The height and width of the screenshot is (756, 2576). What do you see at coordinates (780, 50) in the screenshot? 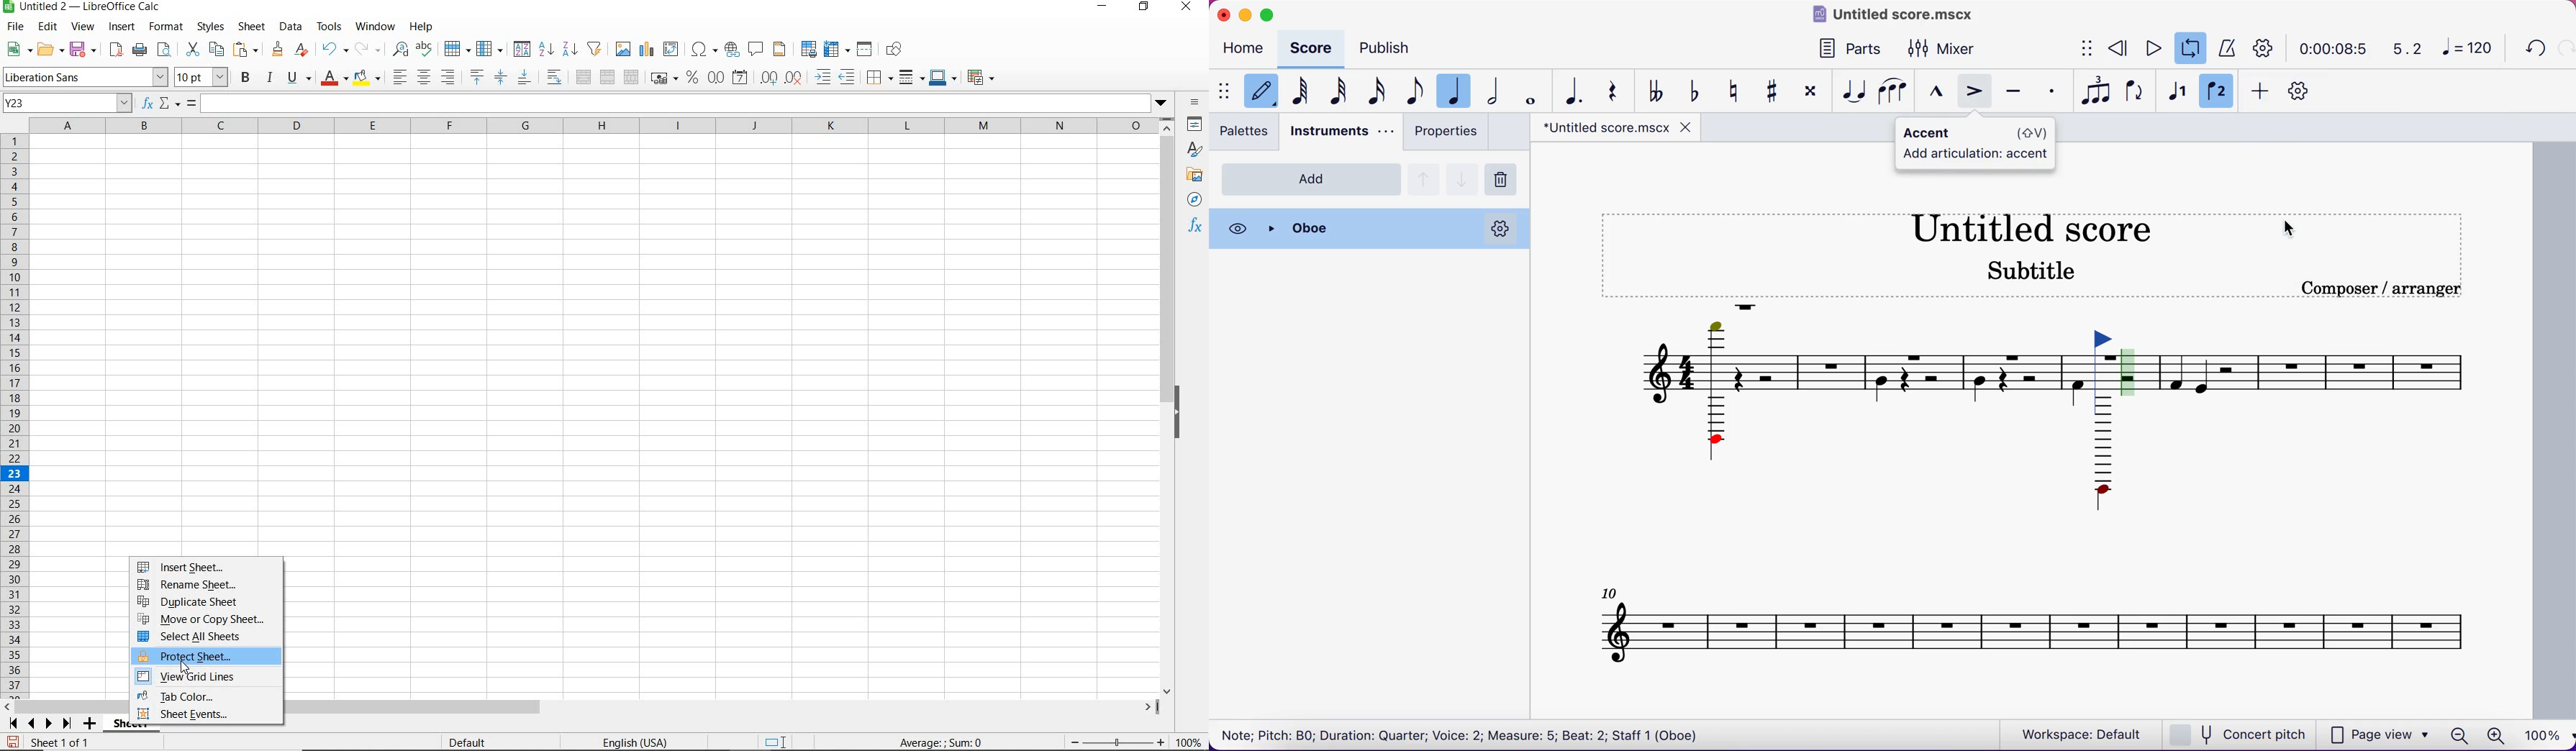
I see `HEADERS AND FOOTERS` at bounding box center [780, 50].